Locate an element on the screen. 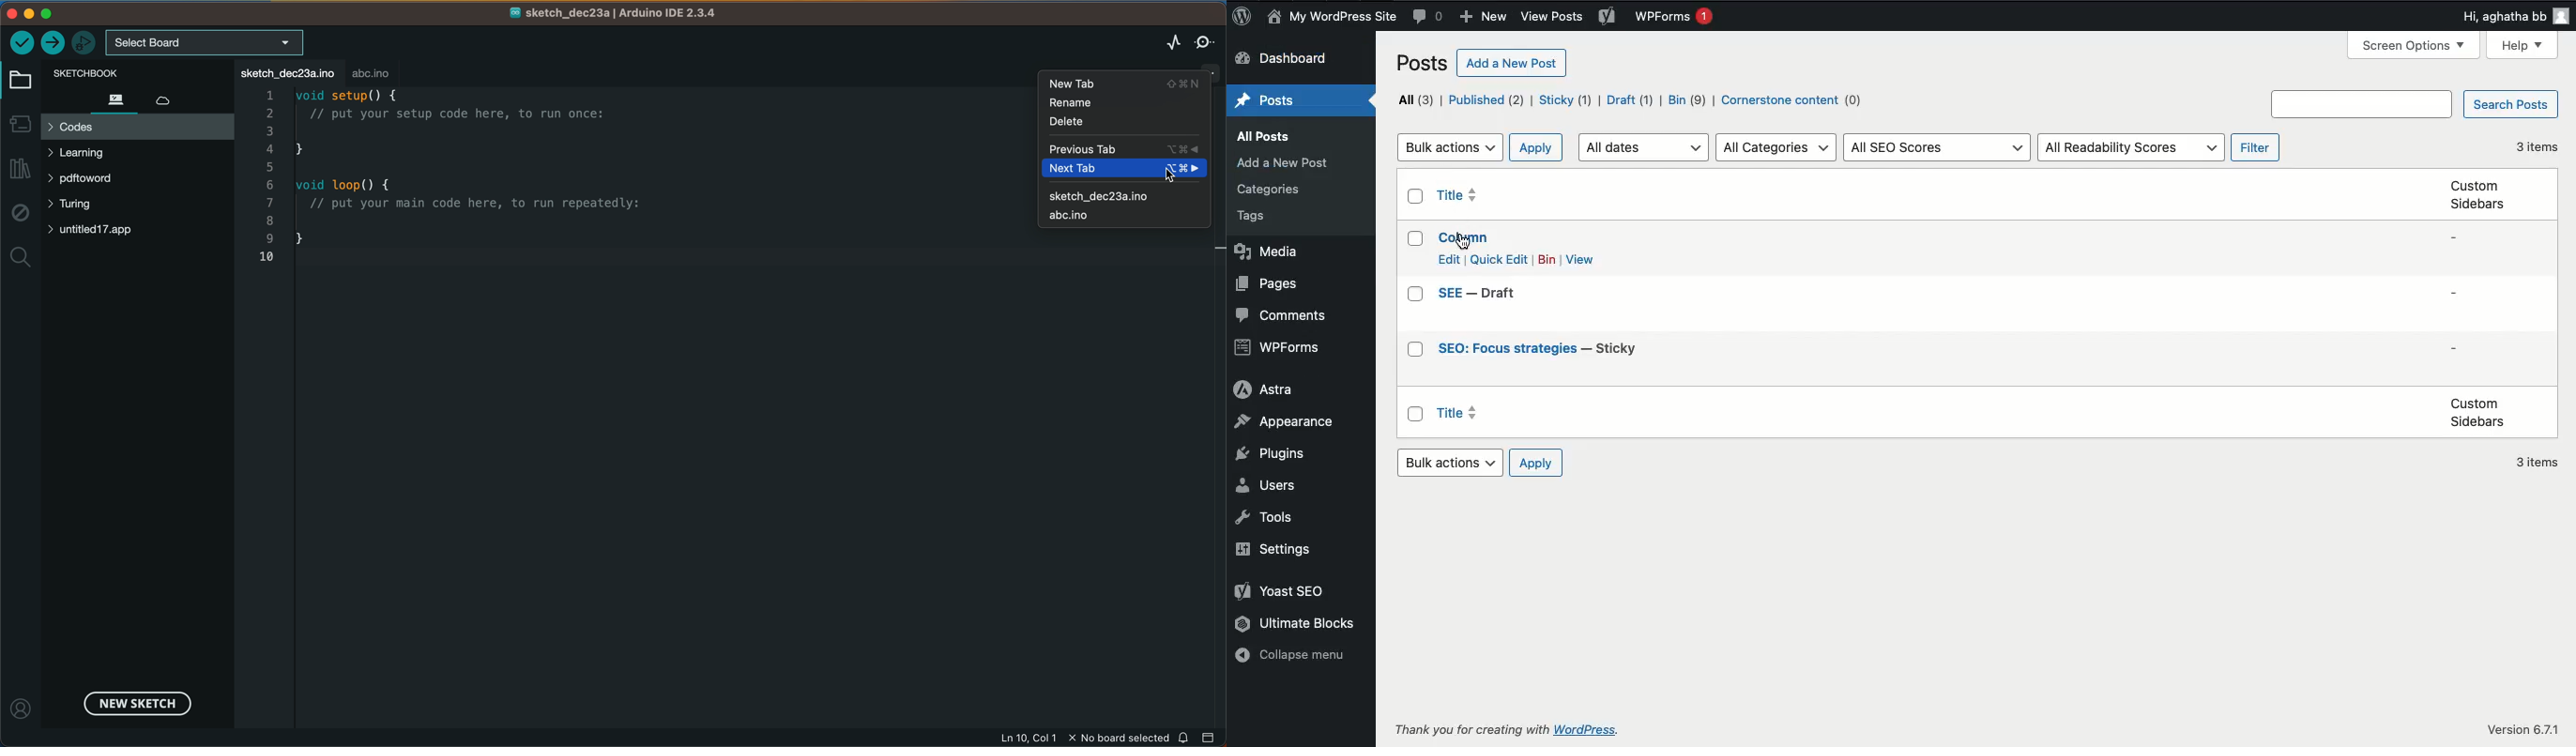 The width and height of the screenshot is (2576, 756). Apply is located at coordinates (1536, 465).